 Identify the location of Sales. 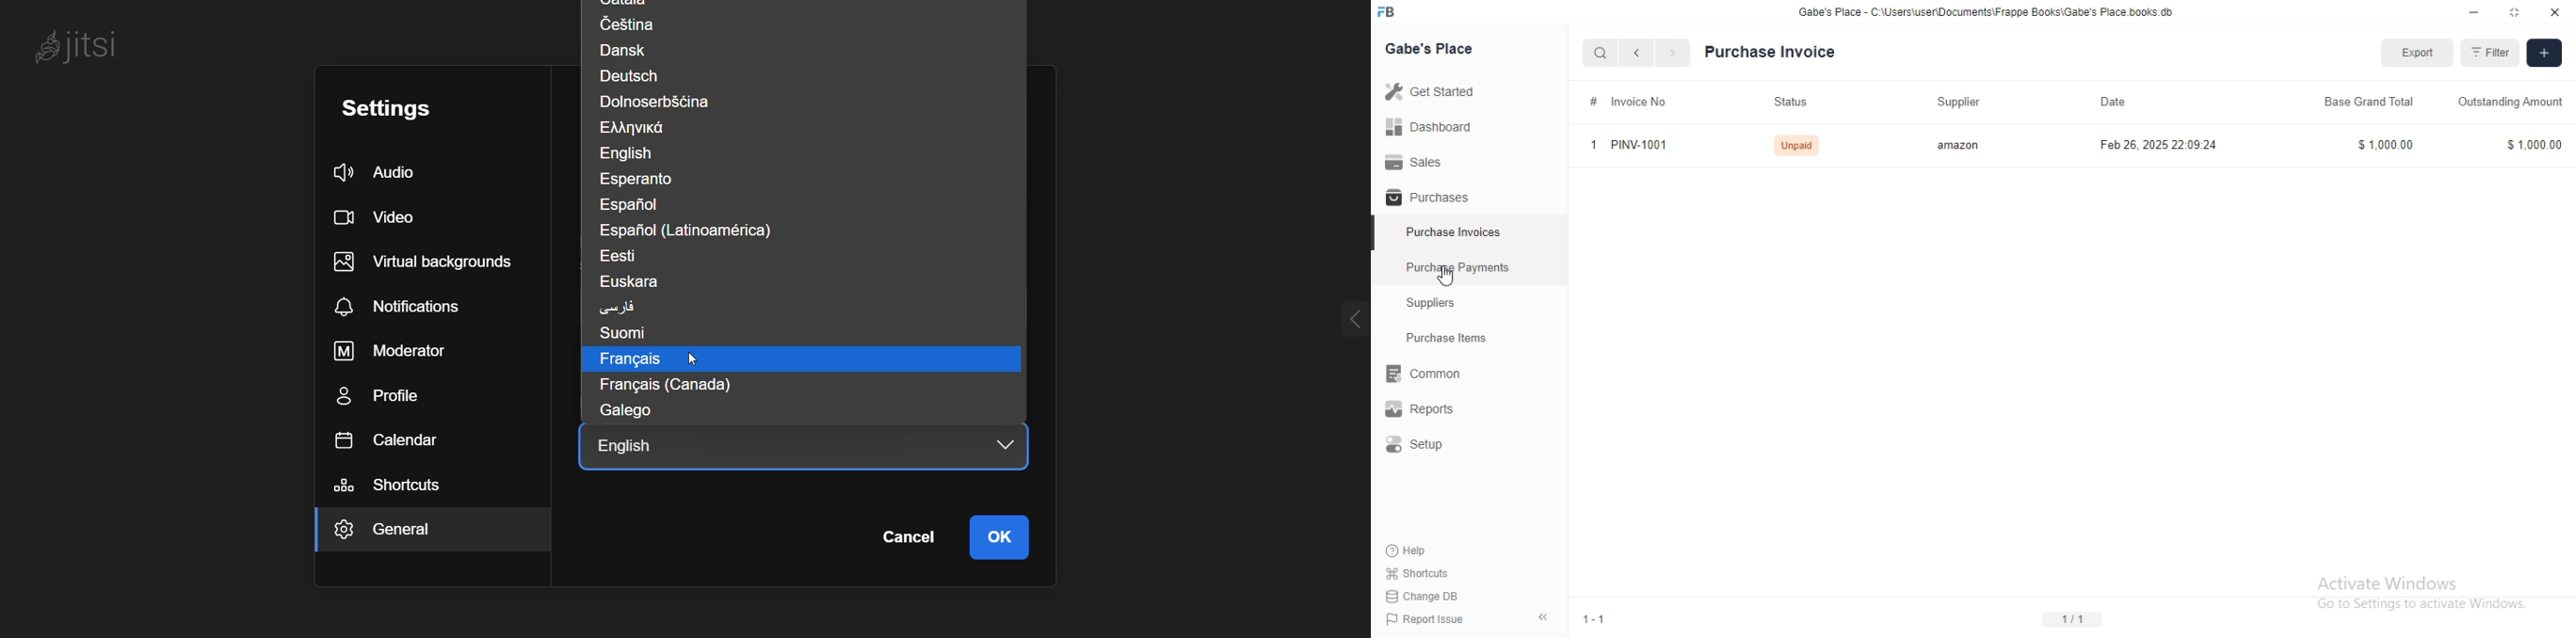
(1413, 161).